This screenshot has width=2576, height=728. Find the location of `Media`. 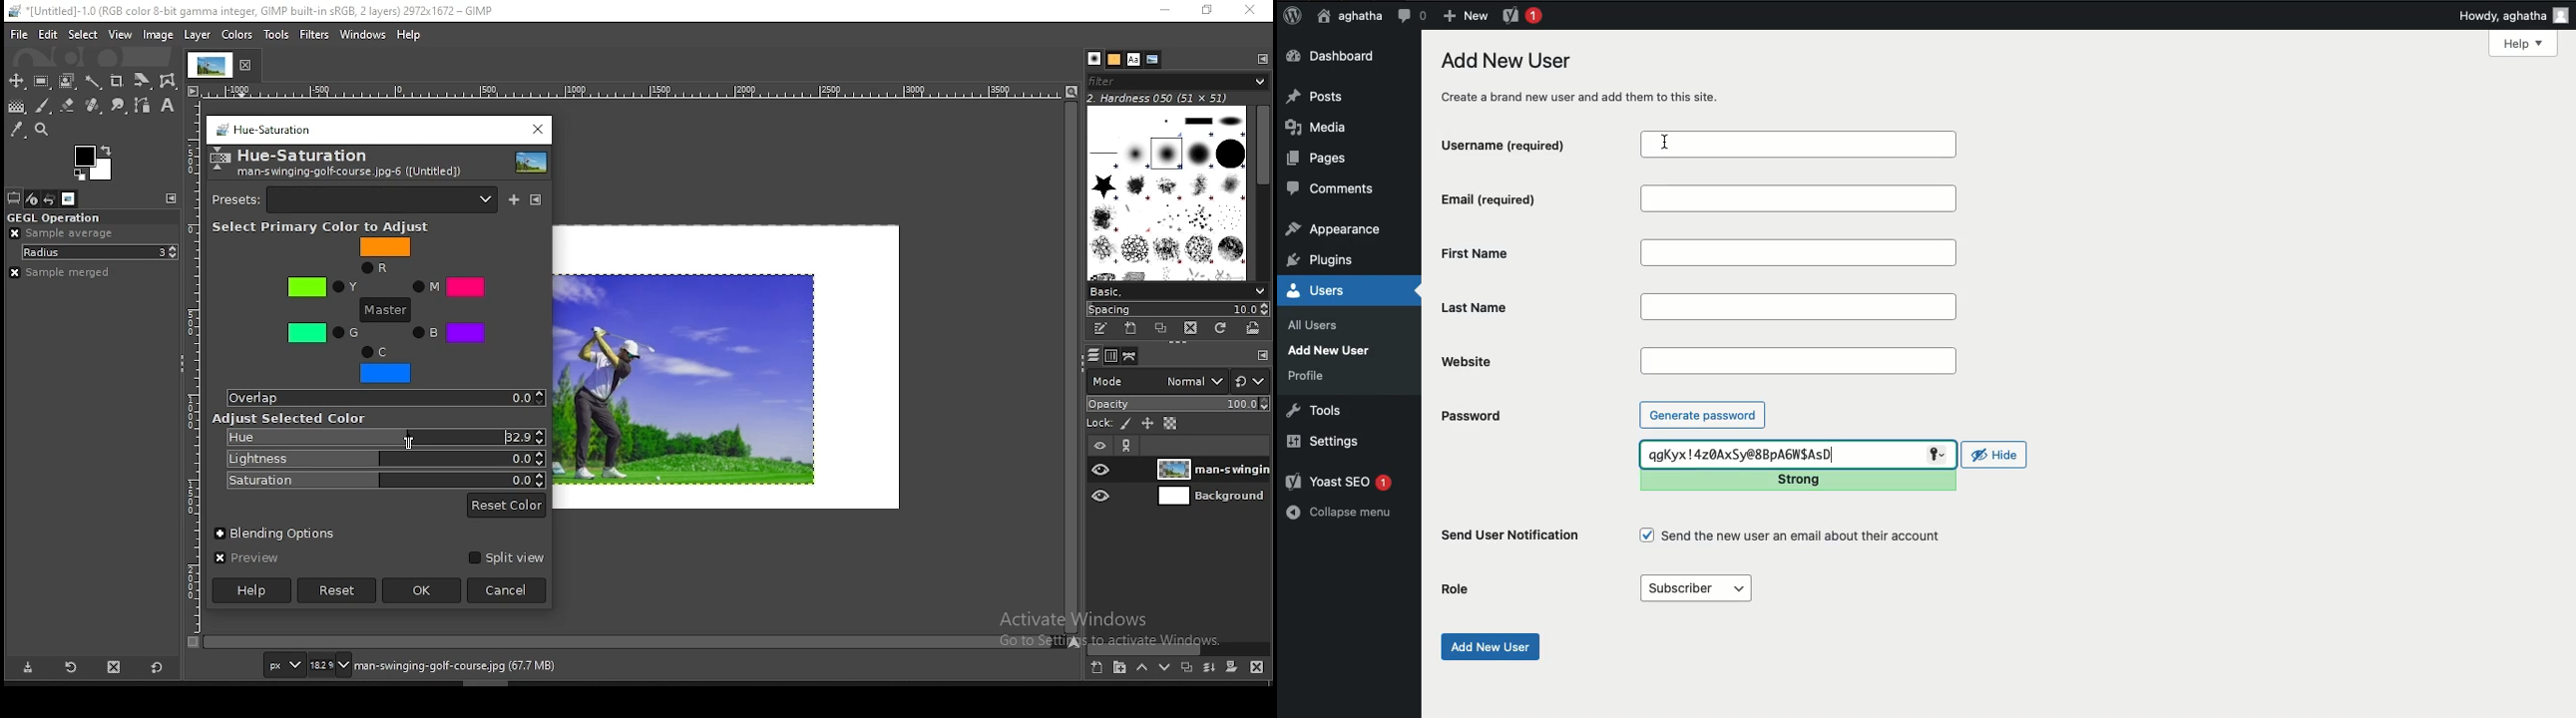

Media is located at coordinates (1322, 127).